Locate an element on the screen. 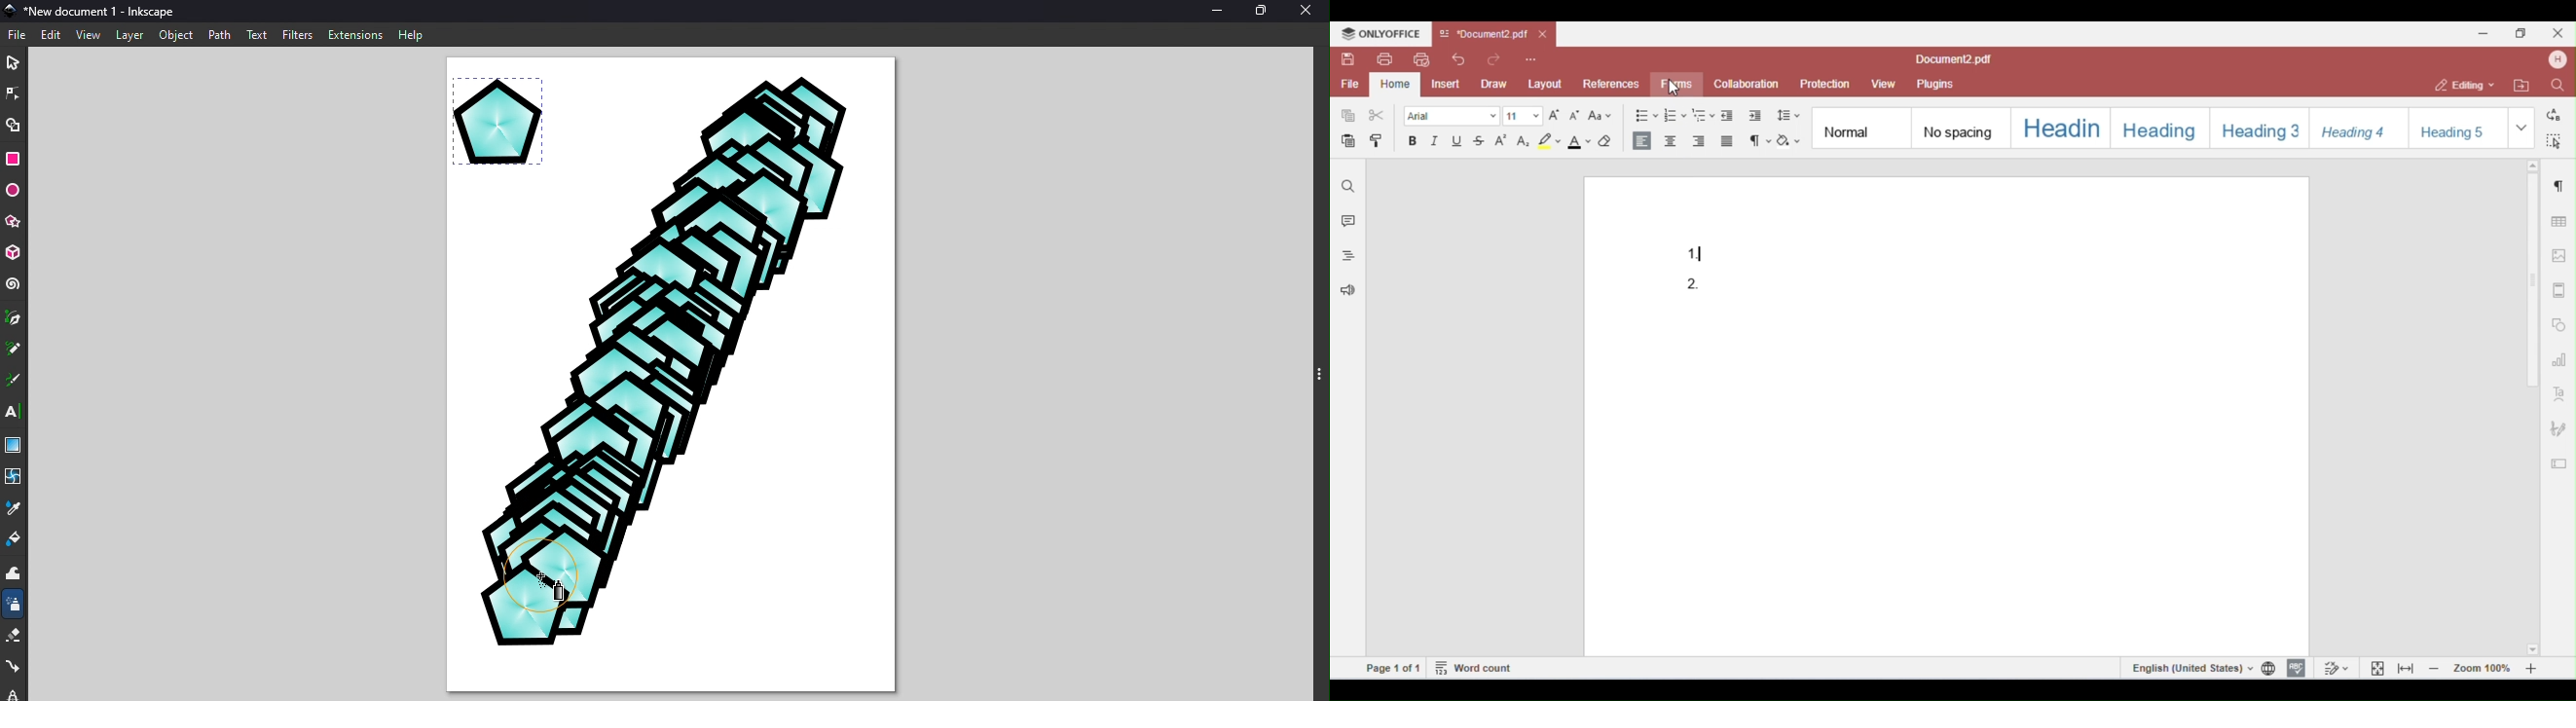  Maximize is located at coordinates (1260, 10).